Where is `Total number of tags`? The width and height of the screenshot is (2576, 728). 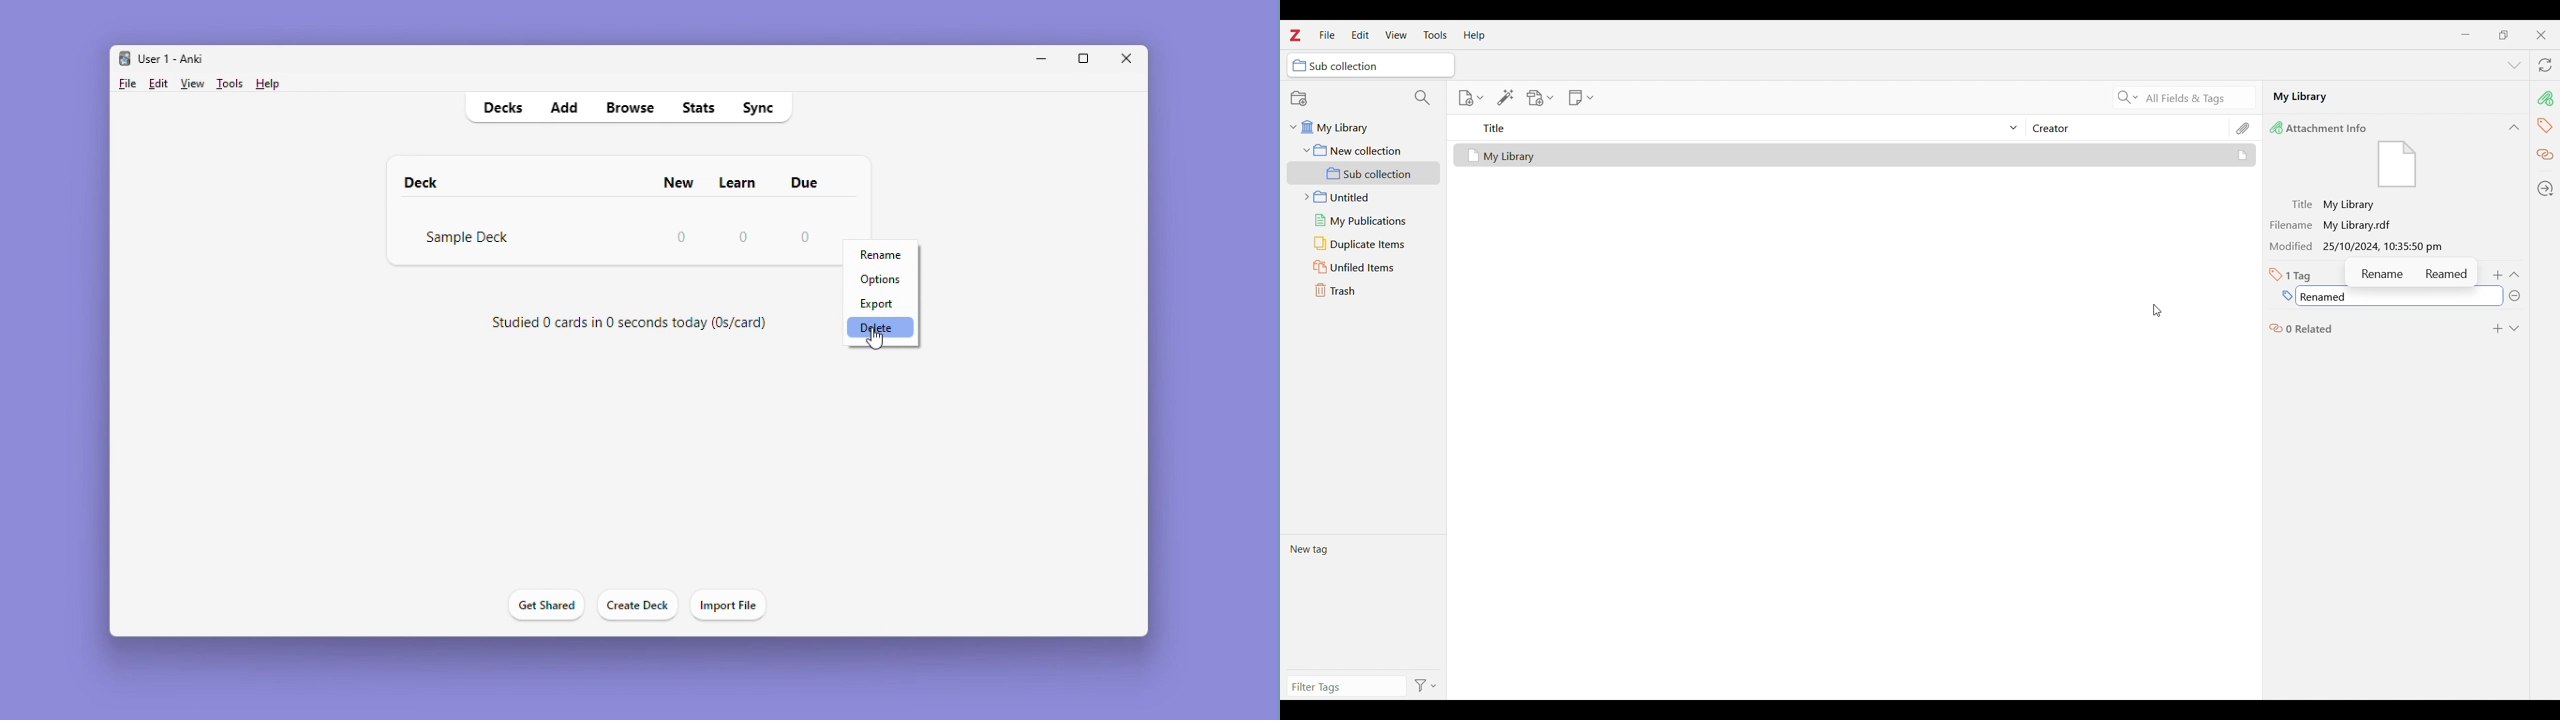
Total number of tags is located at coordinates (2291, 275).